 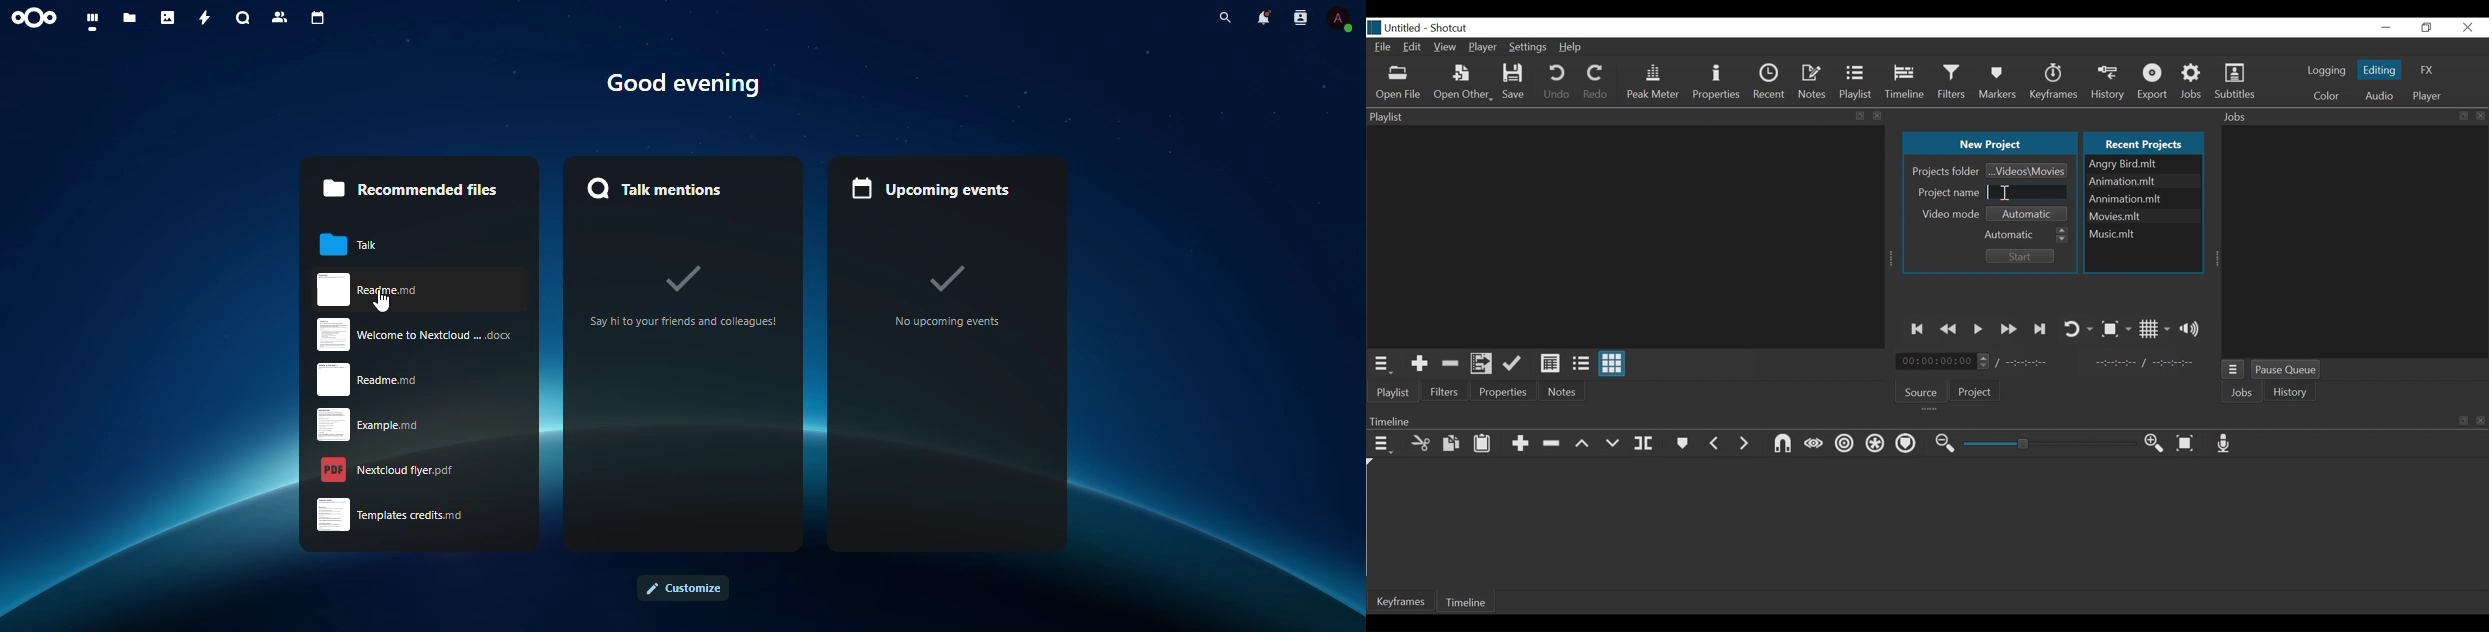 I want to click on Play backwards quickly, so click(x=1951, y=329).